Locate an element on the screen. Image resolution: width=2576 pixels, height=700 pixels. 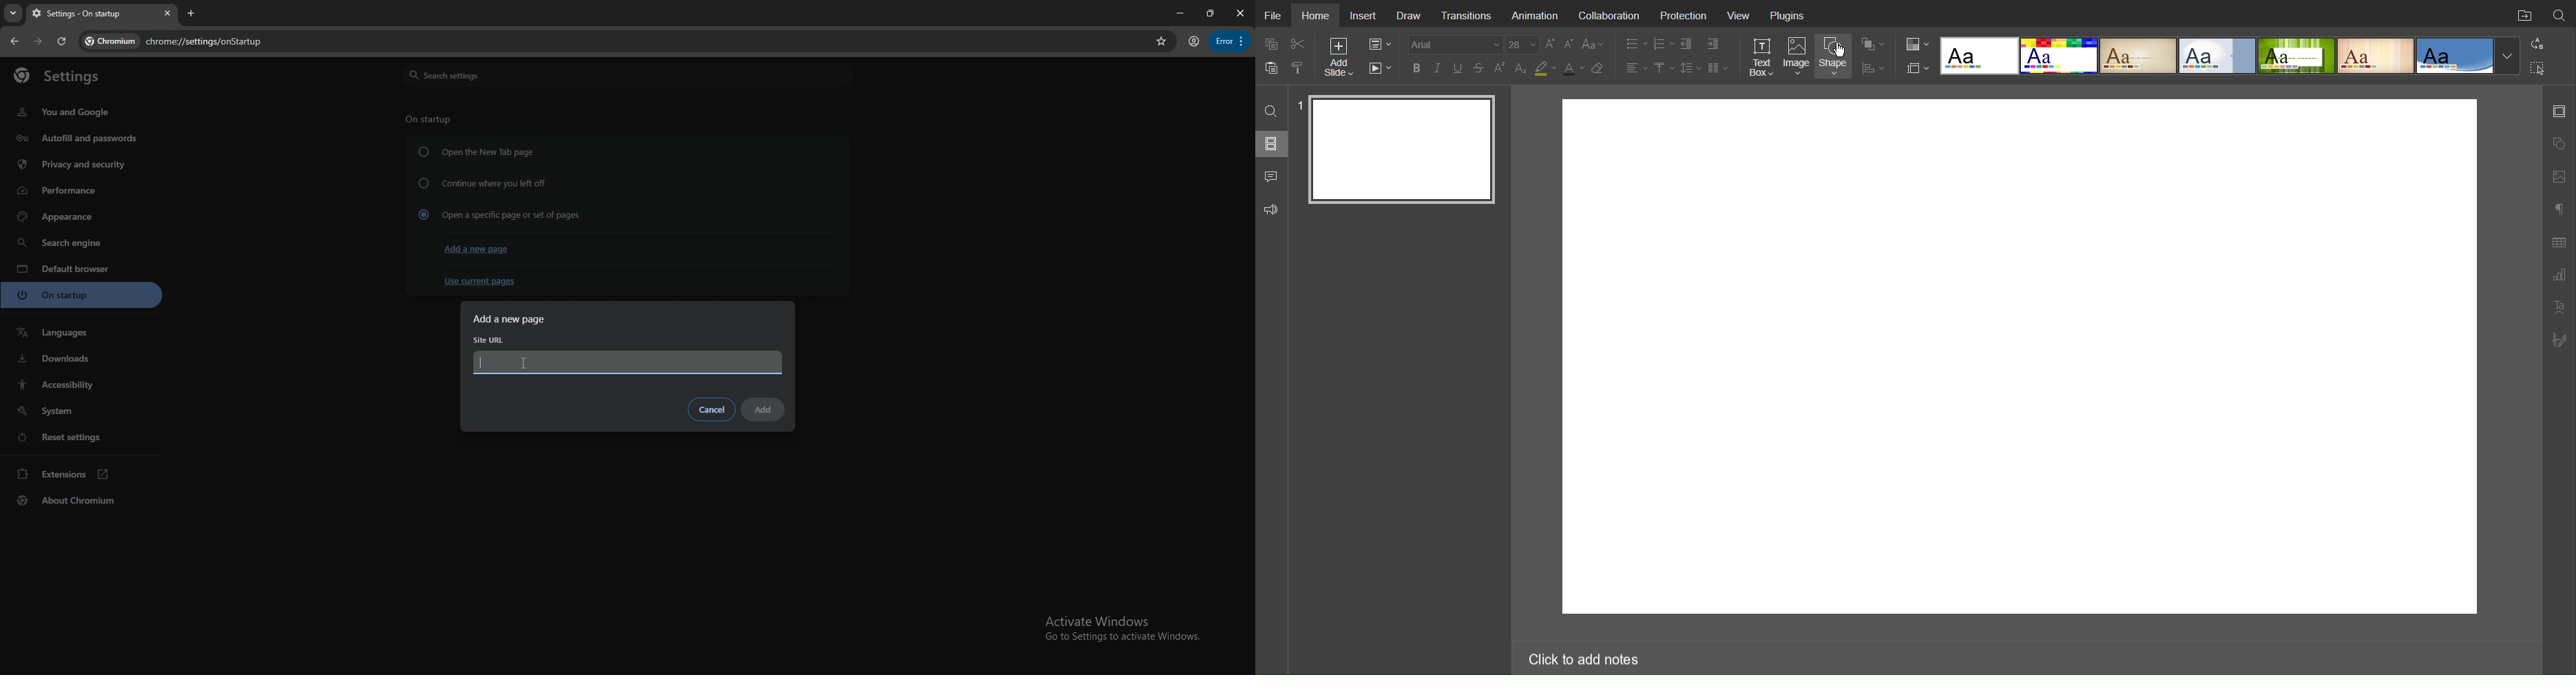
profile is located at coordinates (1193, 43).